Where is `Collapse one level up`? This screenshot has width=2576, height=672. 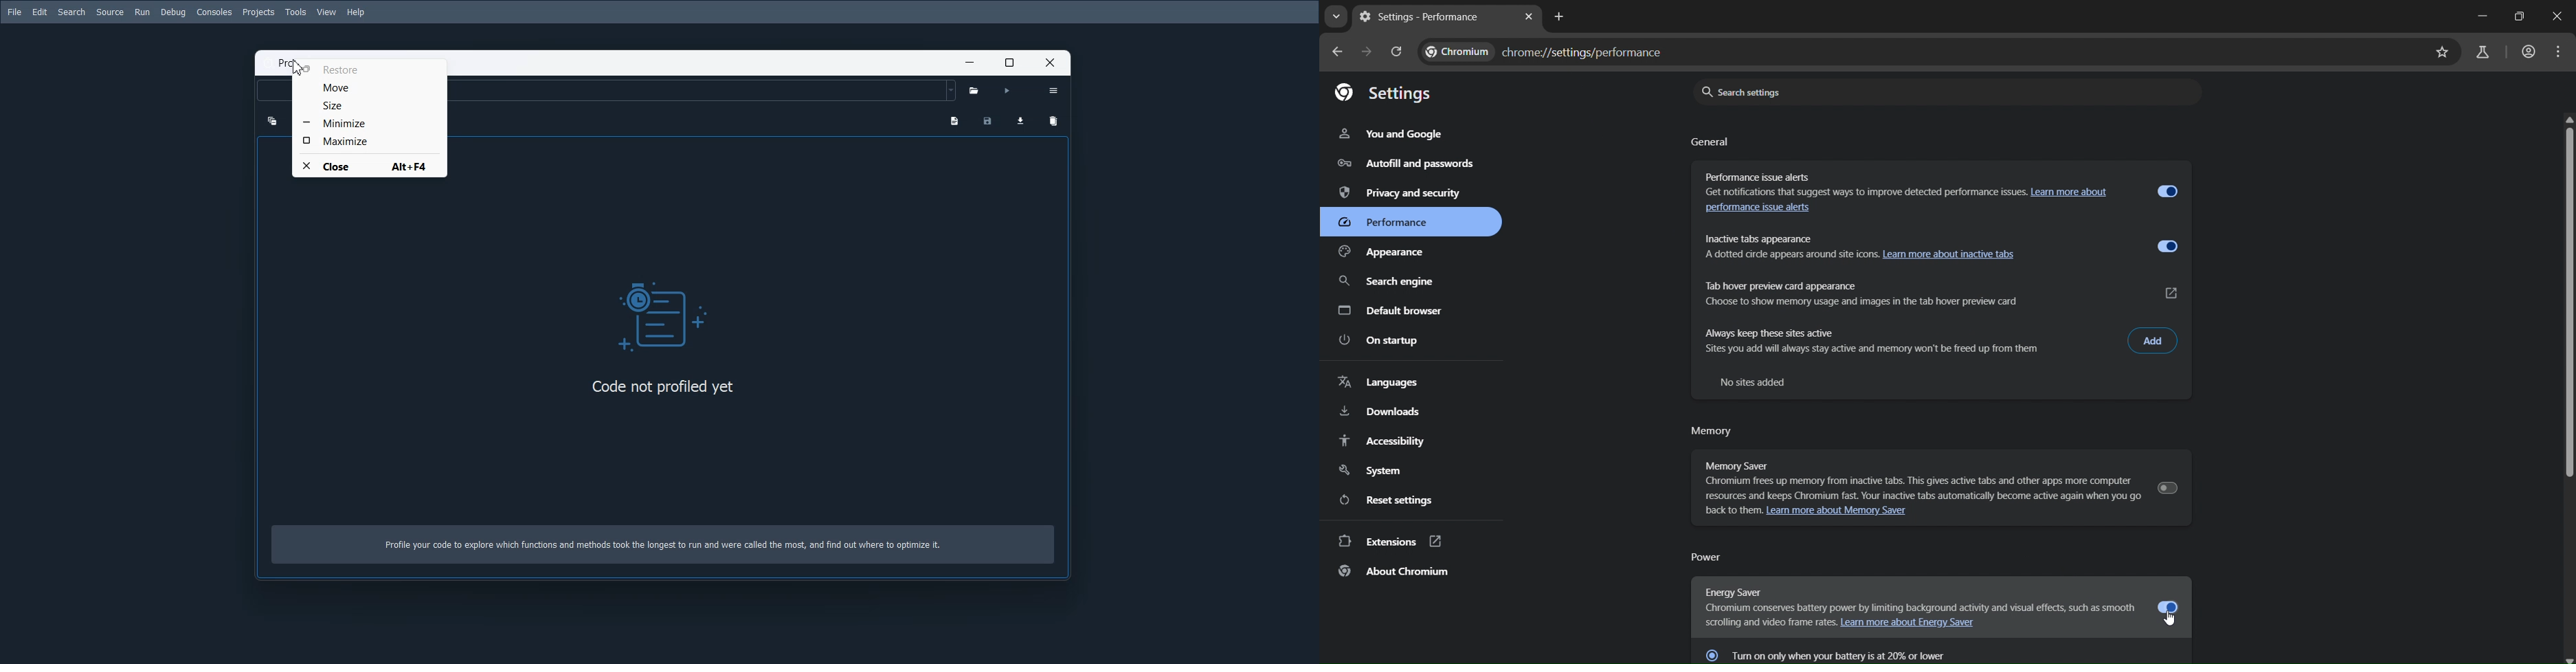 Collapse one level up is located at coordinates (271, 120).